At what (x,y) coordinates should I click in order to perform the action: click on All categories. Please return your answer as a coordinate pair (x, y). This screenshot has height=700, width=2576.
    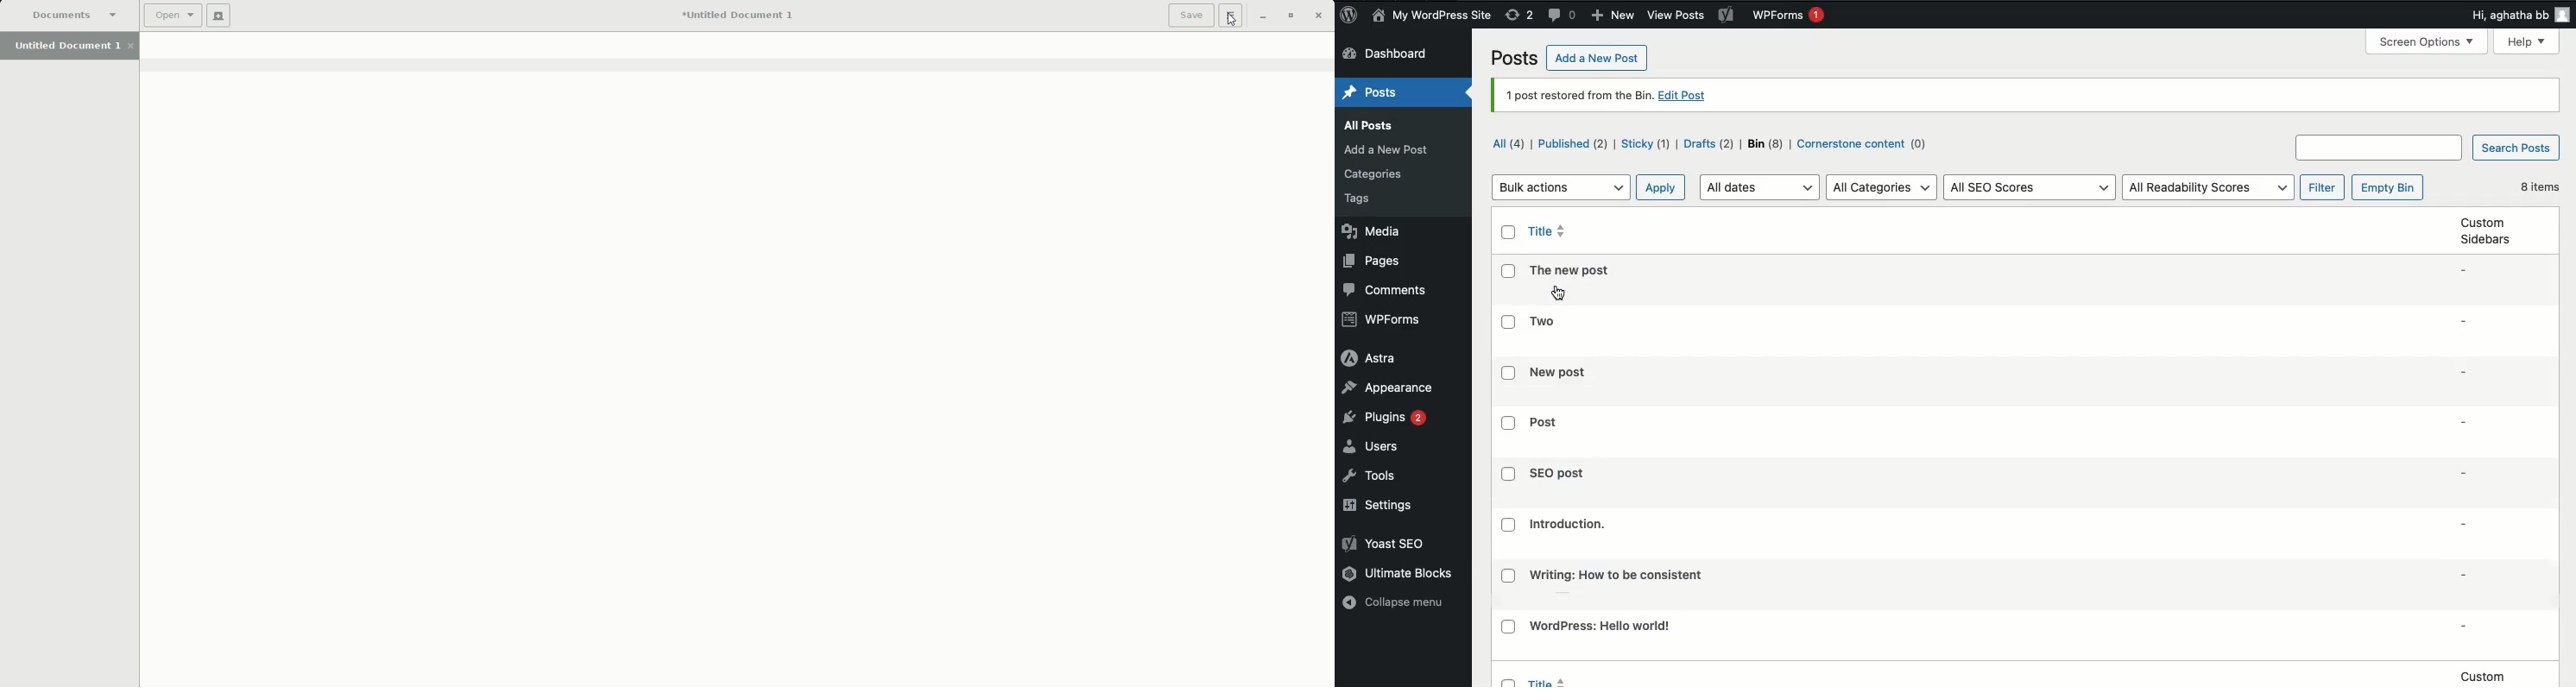
    Looking at the image, I should click on (1882, 187).